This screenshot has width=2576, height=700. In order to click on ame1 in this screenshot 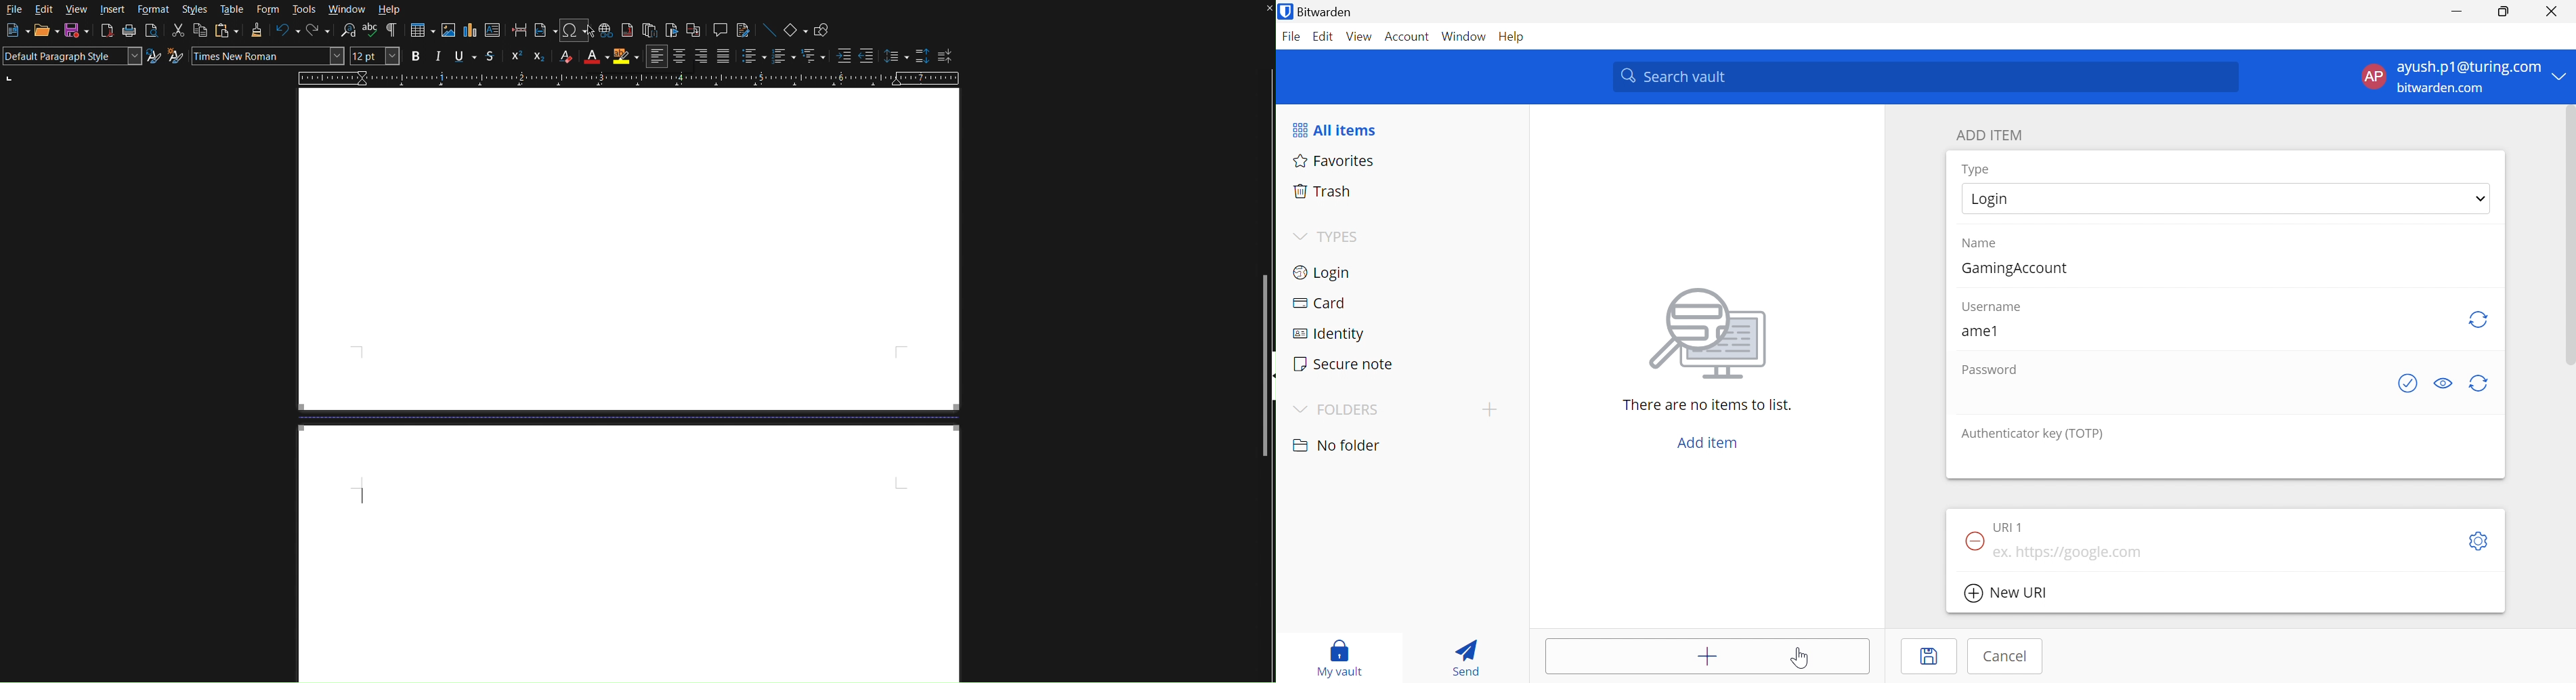, I will do `click(1978, 331)`.